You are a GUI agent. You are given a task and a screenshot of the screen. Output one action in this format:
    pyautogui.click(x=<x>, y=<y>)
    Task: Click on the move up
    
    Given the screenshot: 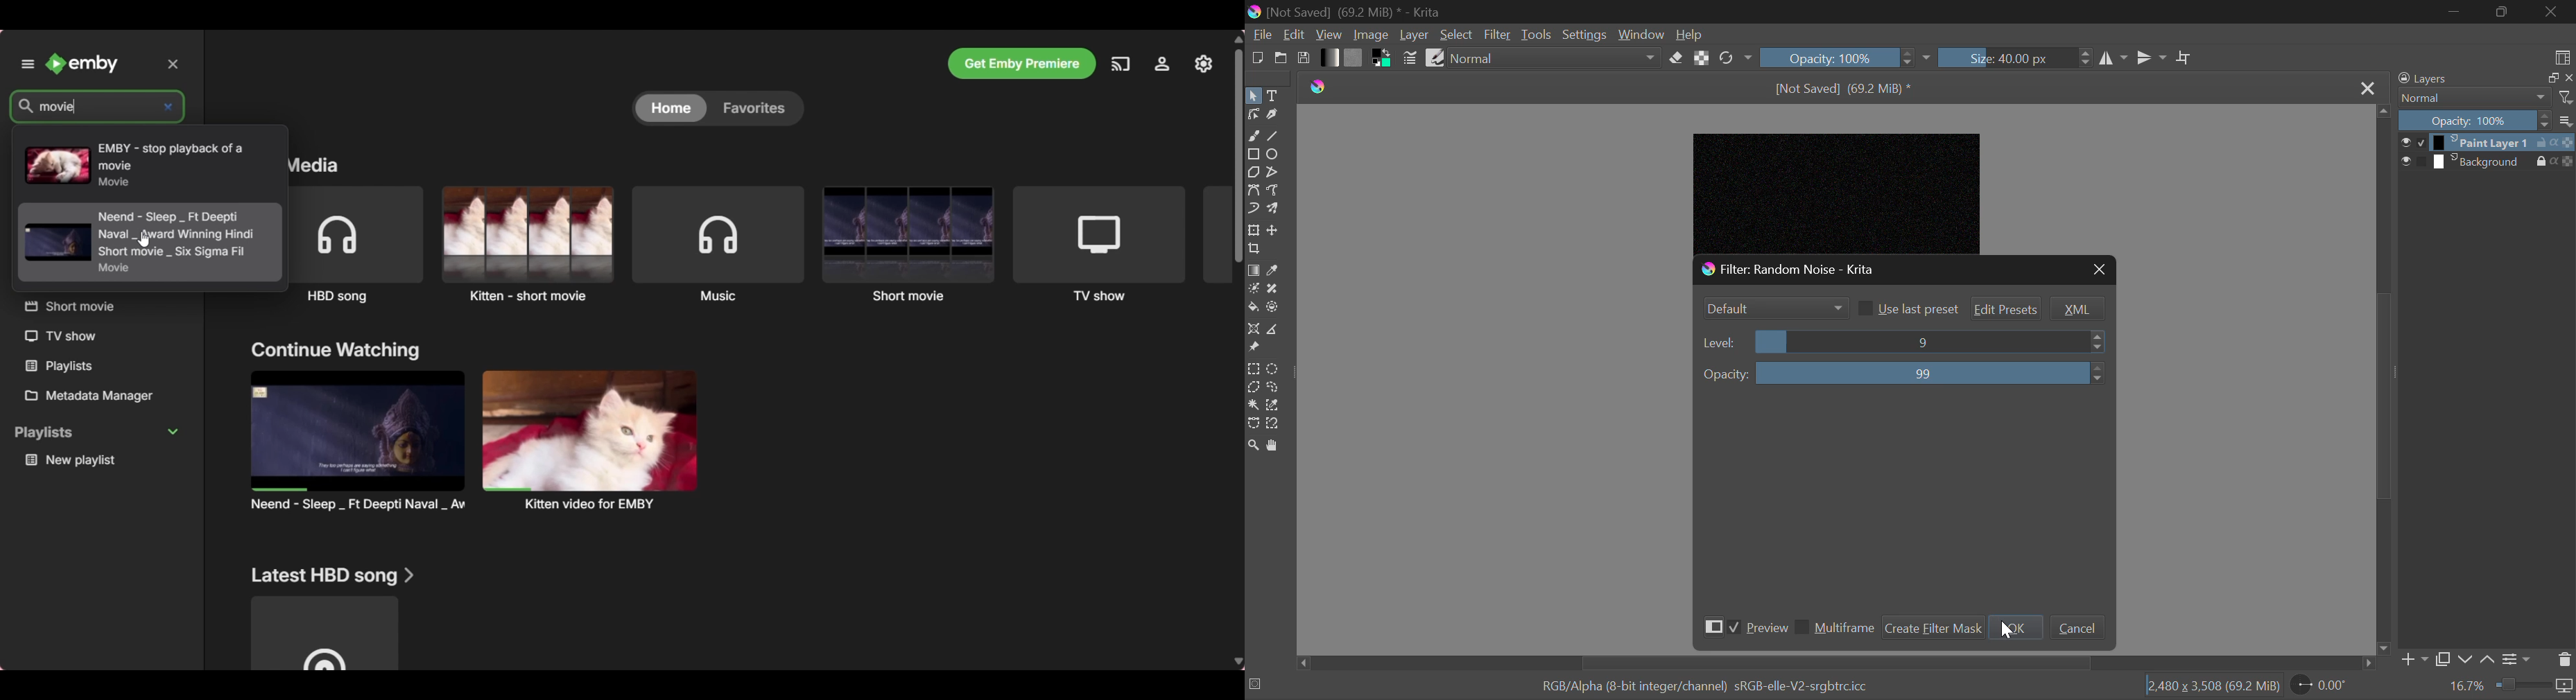 What is the action you would take?
    pyautogui.click(x=2383, y=110)
    